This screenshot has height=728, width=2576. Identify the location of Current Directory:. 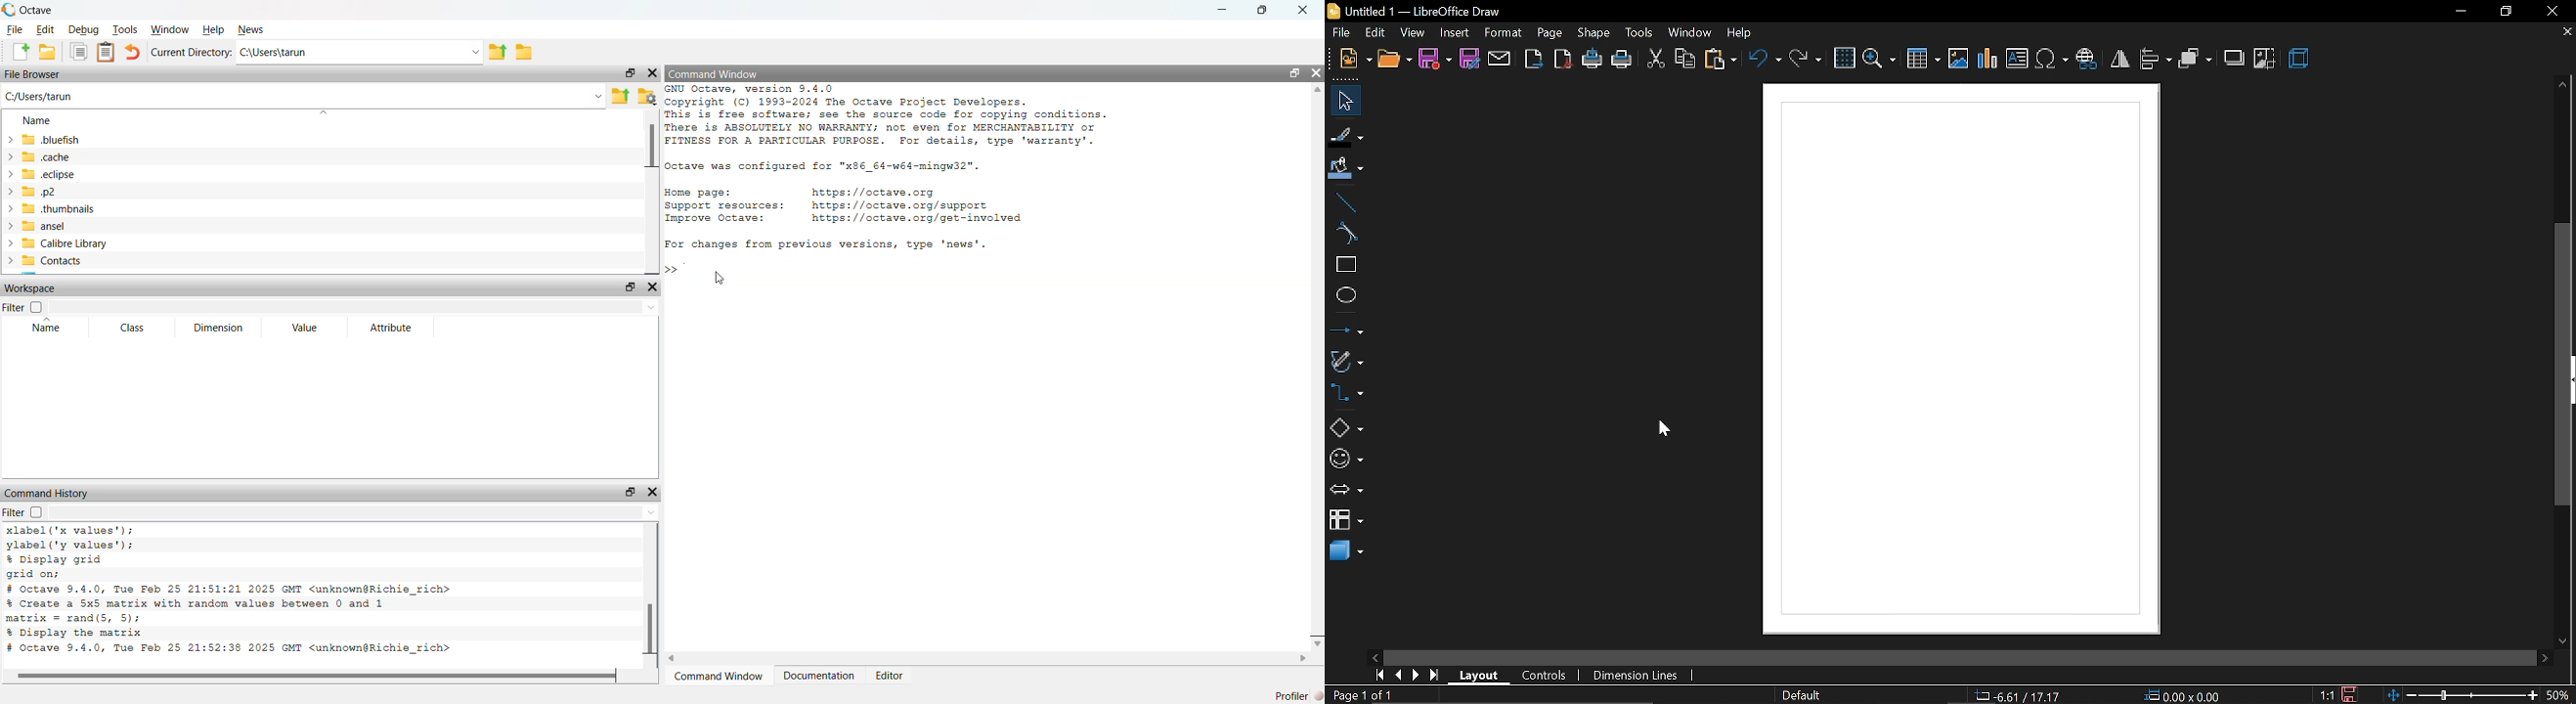
(193, 51).